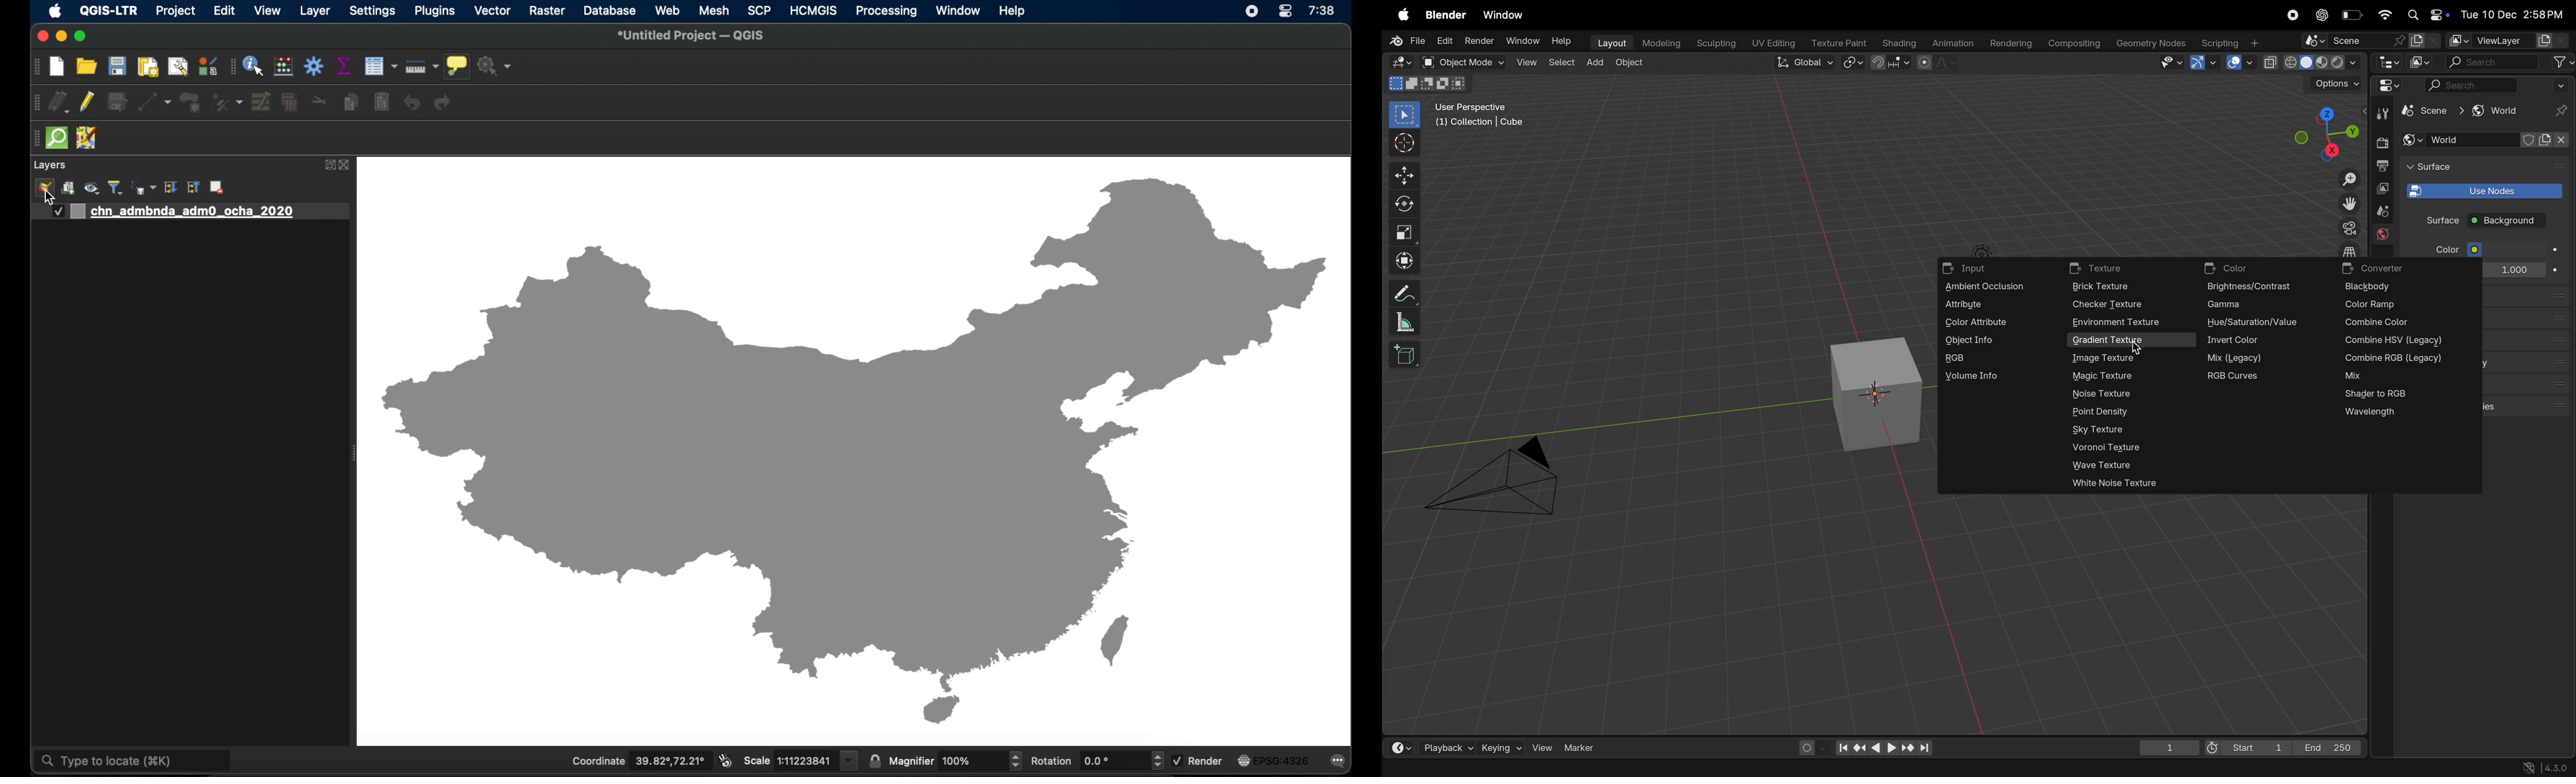  Describe the element at coordinates (2251, 305) in the screenshot. I see `Gamma` at that location.